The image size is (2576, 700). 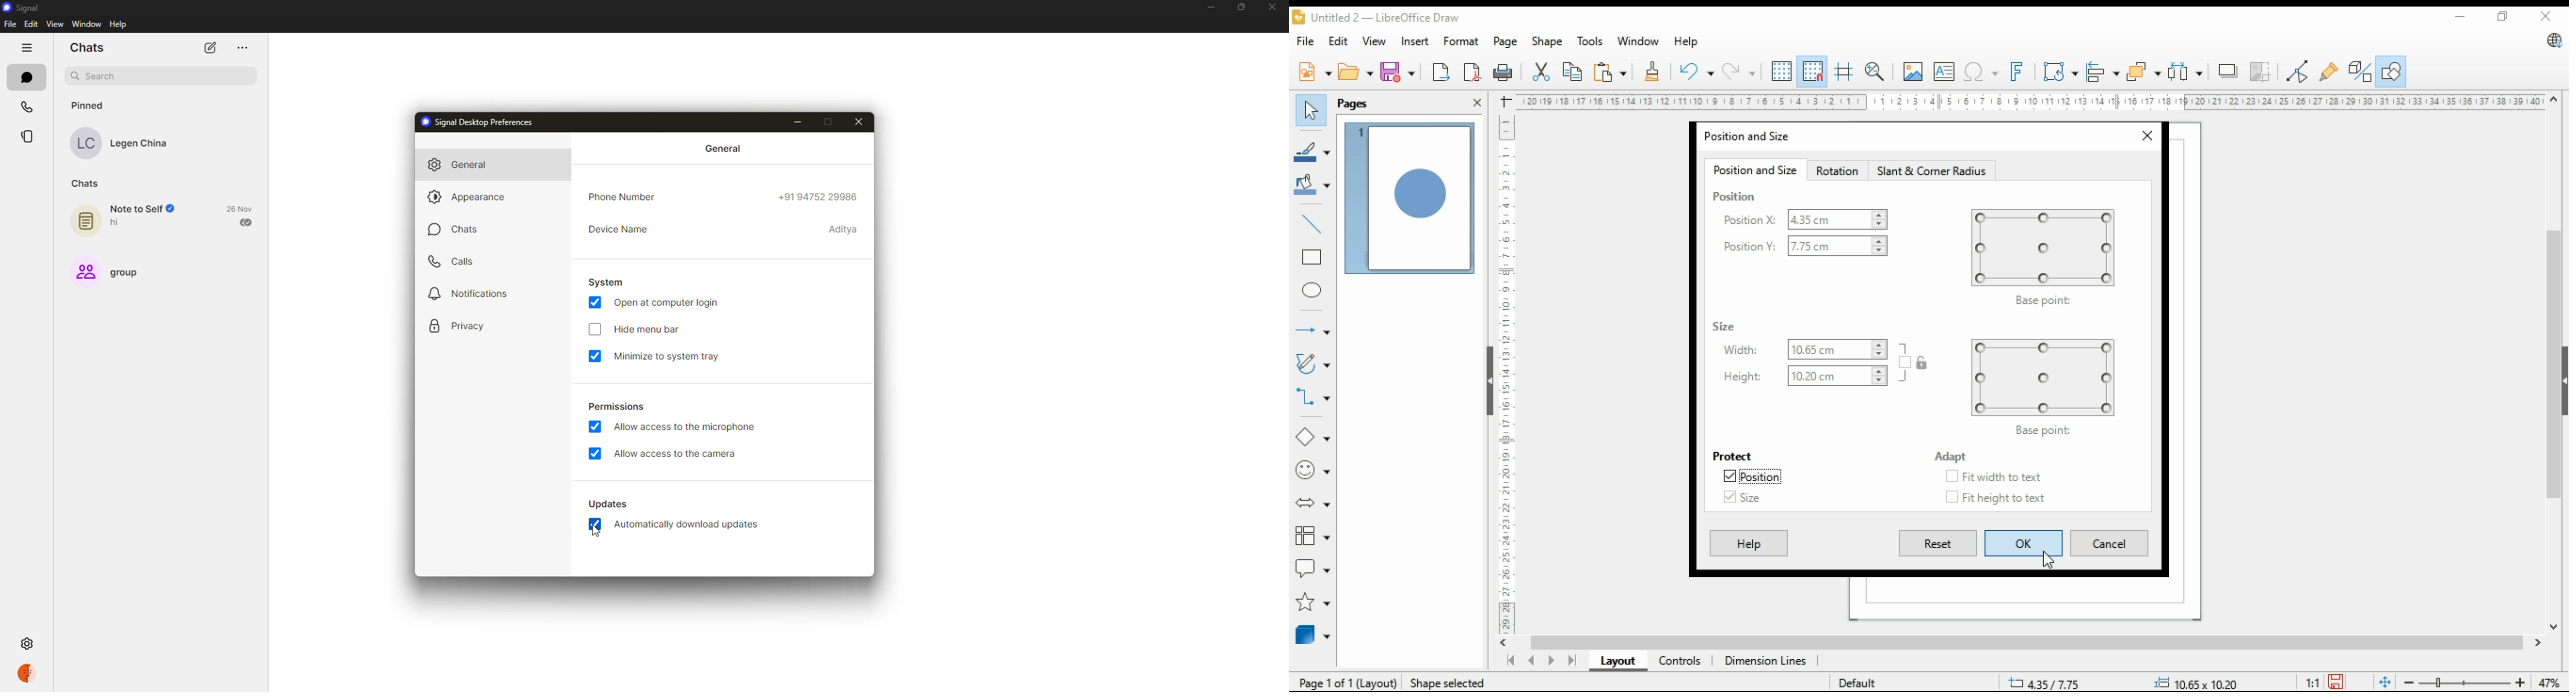 I want to click on minimize, so click(x=799, y=122).